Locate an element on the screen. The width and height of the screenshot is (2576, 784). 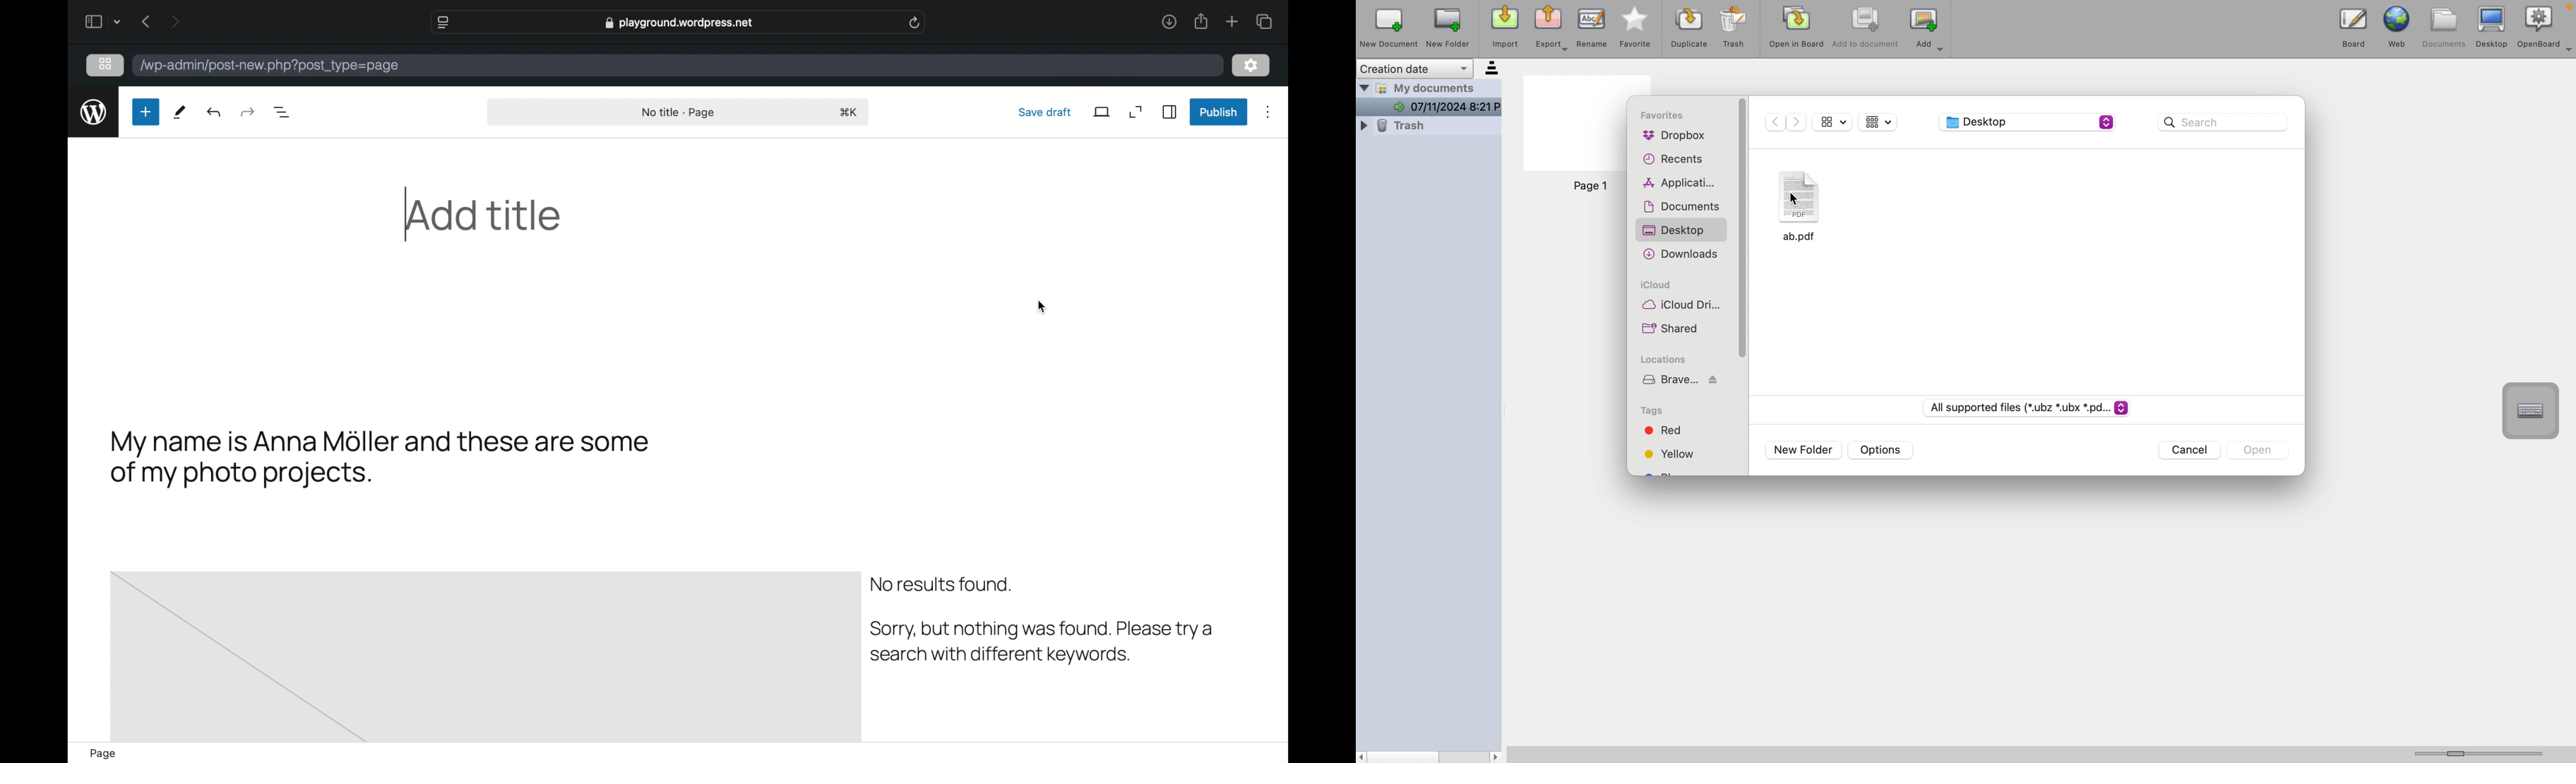
sidebar is located at coordinates (1170, 112).